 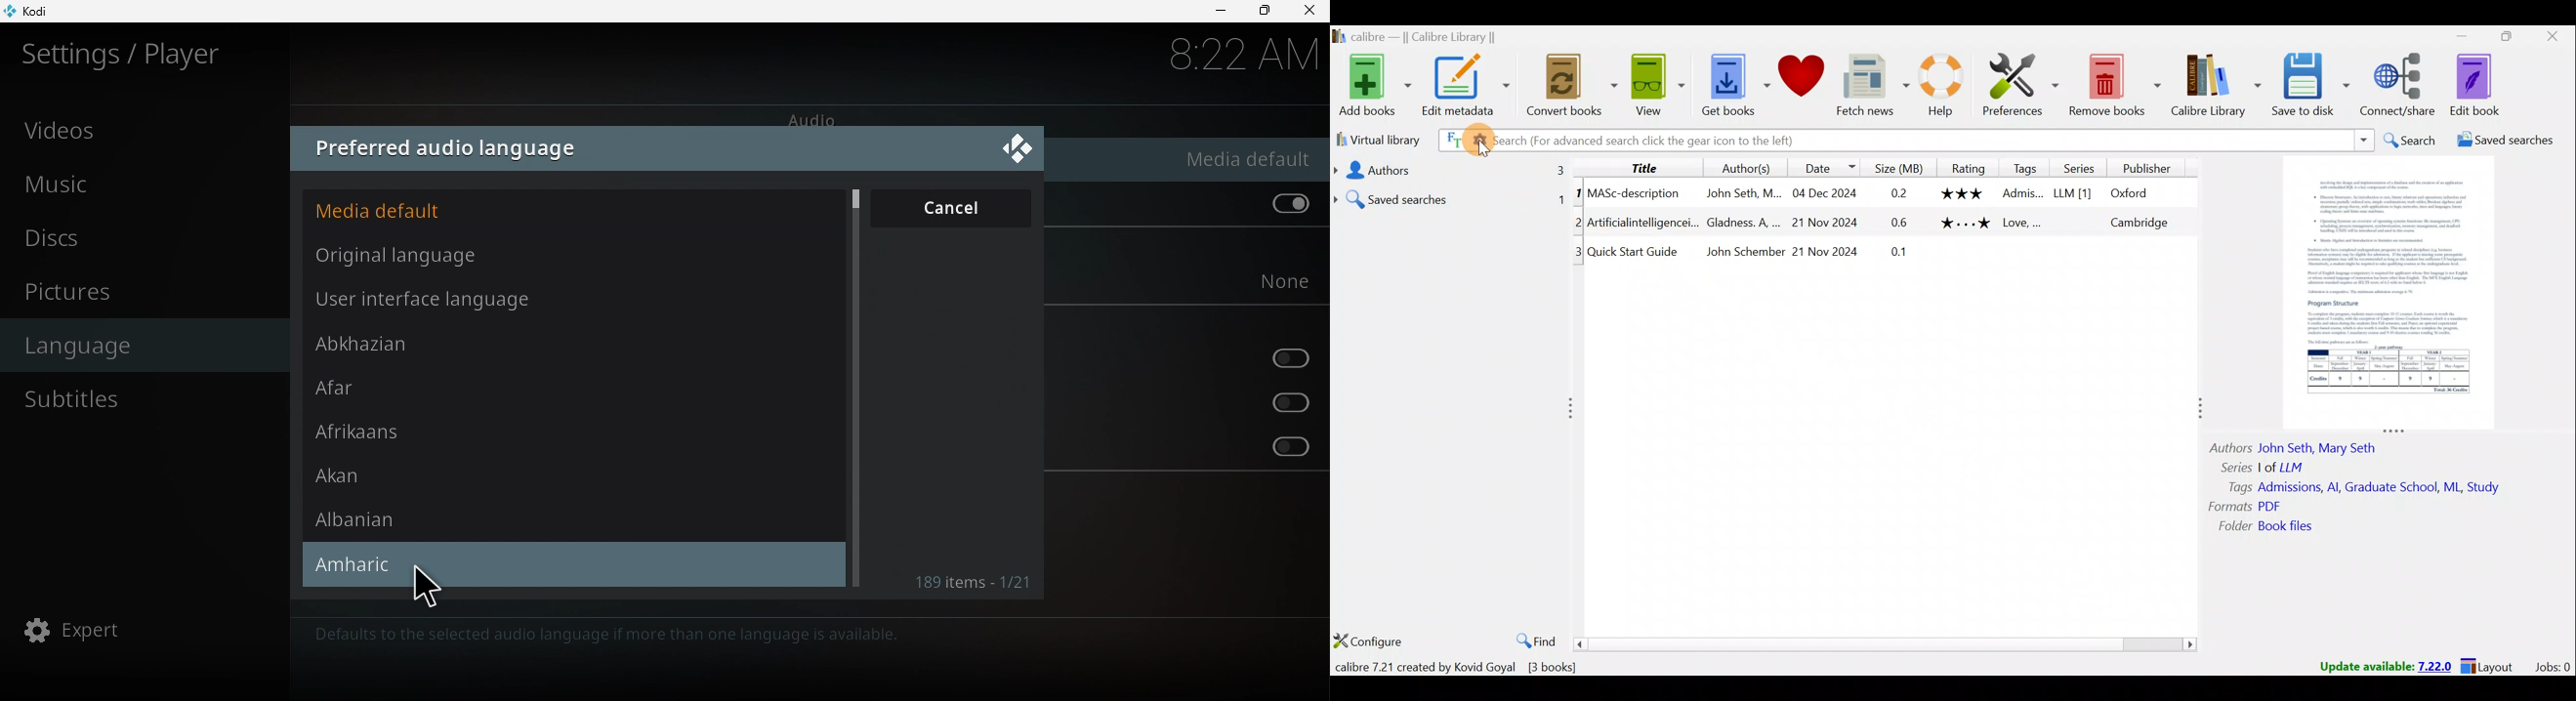 What do you see at coordinates (1636, 251) in the screenshot?
I see `Quick Start Guide` at bounding box center [1636, 251].